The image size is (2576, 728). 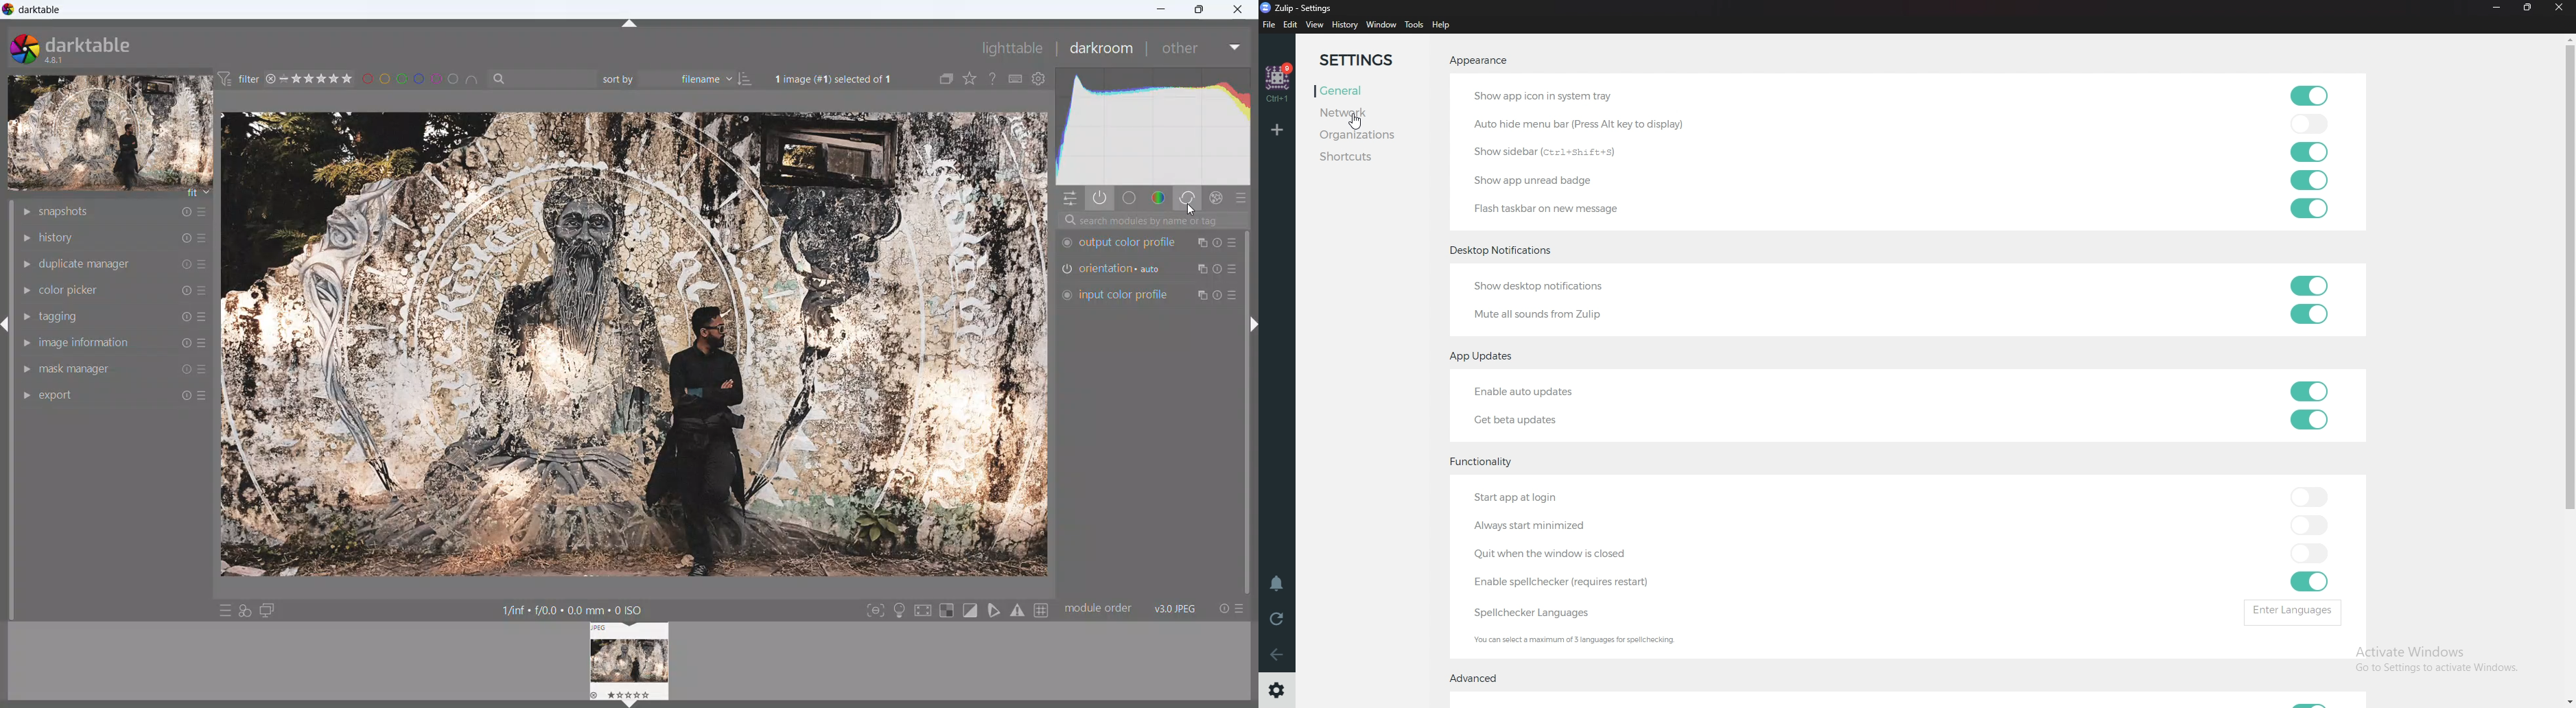 I want to click on Mute all sounds from Zulip, so click(x=1544, y=315).